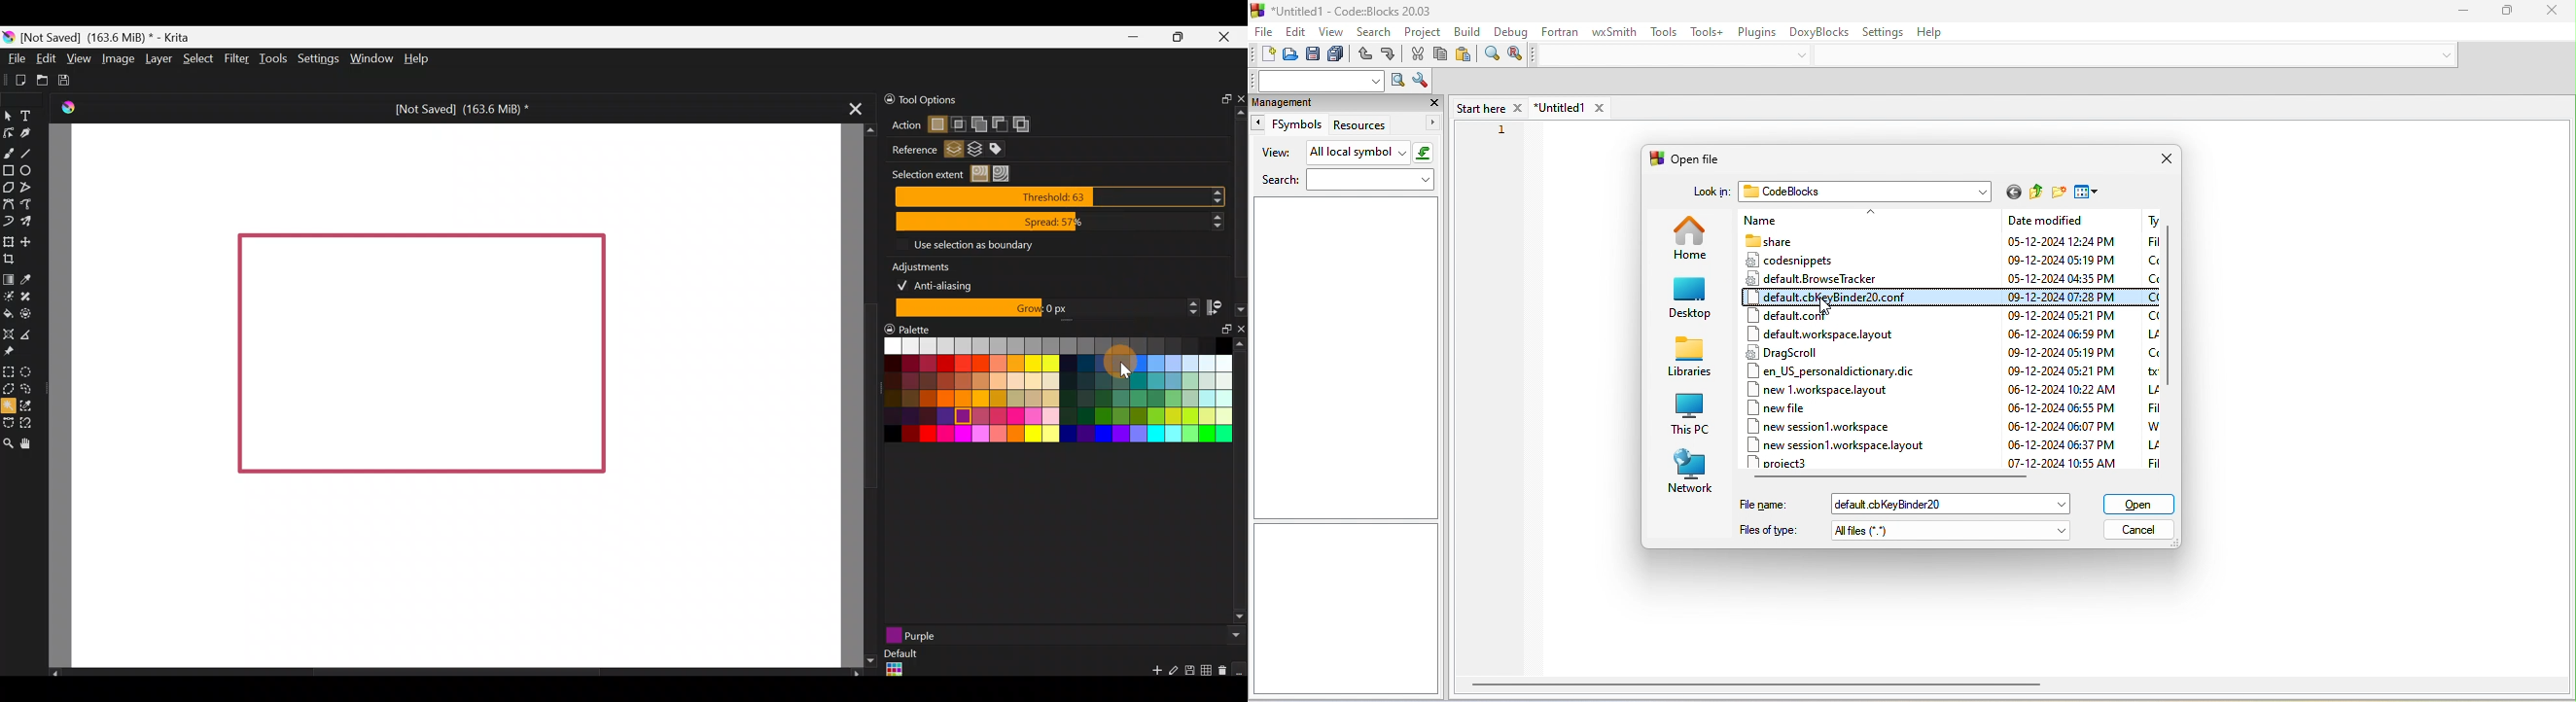  What do you see at coordinates (1569, 107) in the screenshot?
I see `untitled1` at bounding box center [1569, 107].